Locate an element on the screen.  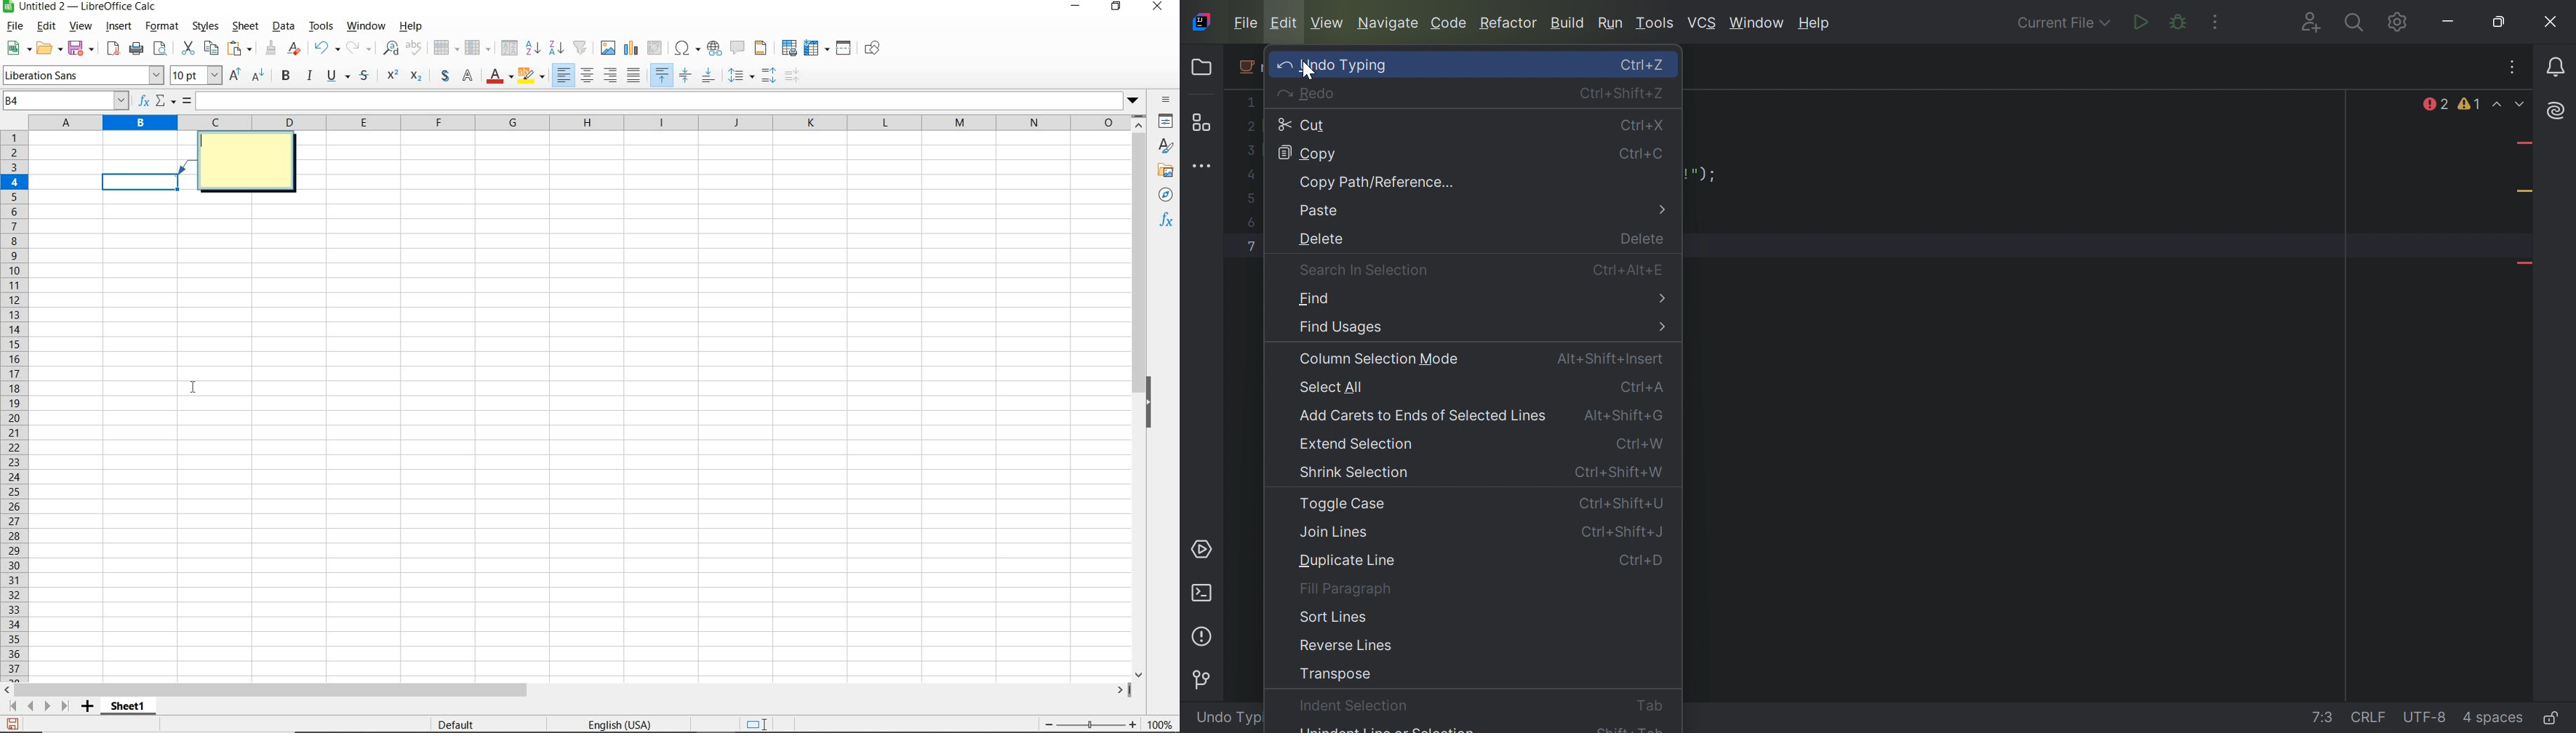
Ctrl+A is located at coordinates (1645, 385).